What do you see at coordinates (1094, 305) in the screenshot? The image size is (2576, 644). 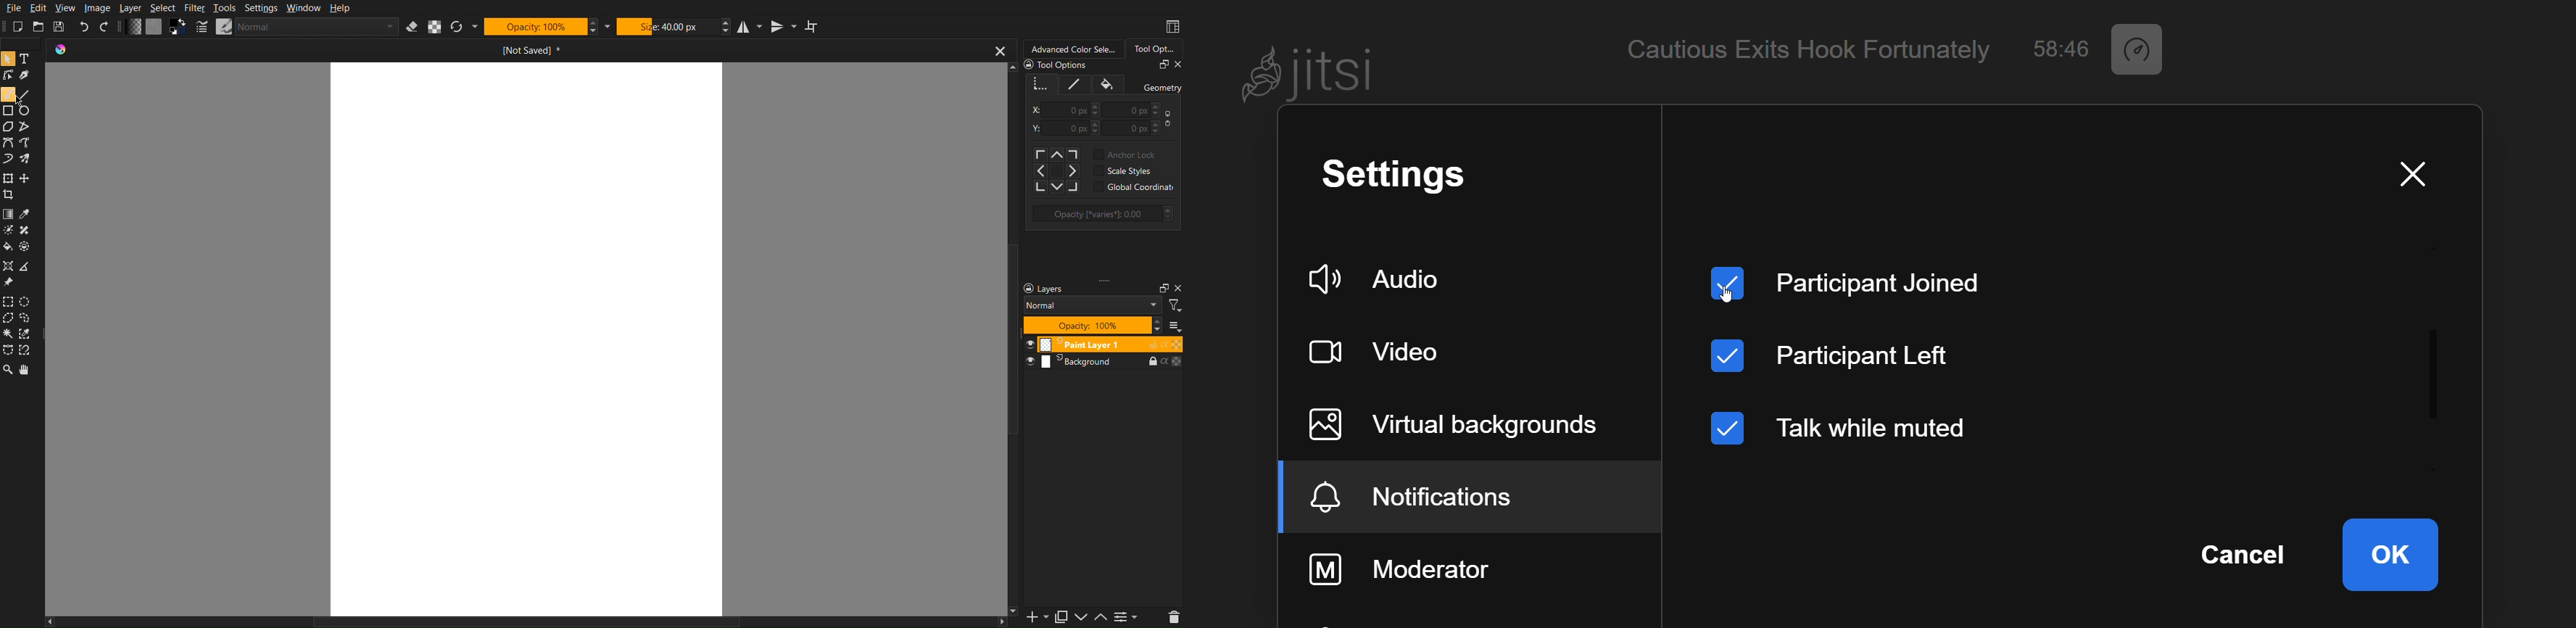 I see `Blend Mode` at bounding box center [1094, 305].